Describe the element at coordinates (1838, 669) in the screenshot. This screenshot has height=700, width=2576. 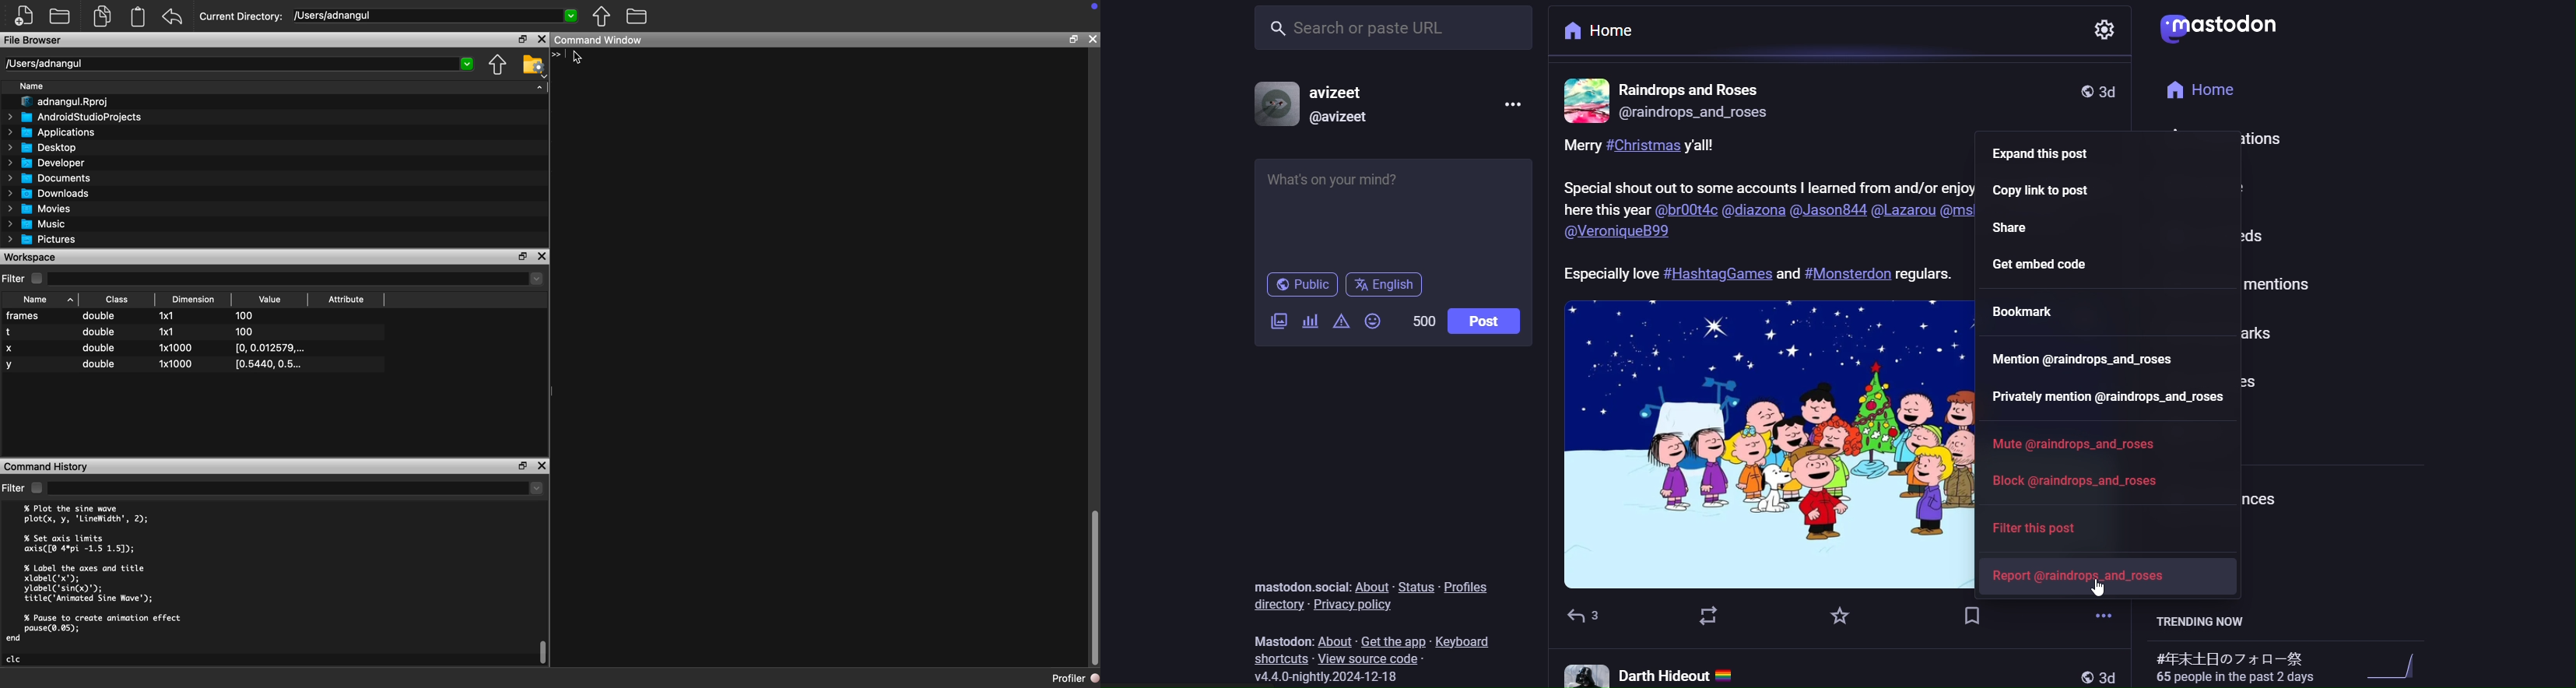
I see `other post` at that location.